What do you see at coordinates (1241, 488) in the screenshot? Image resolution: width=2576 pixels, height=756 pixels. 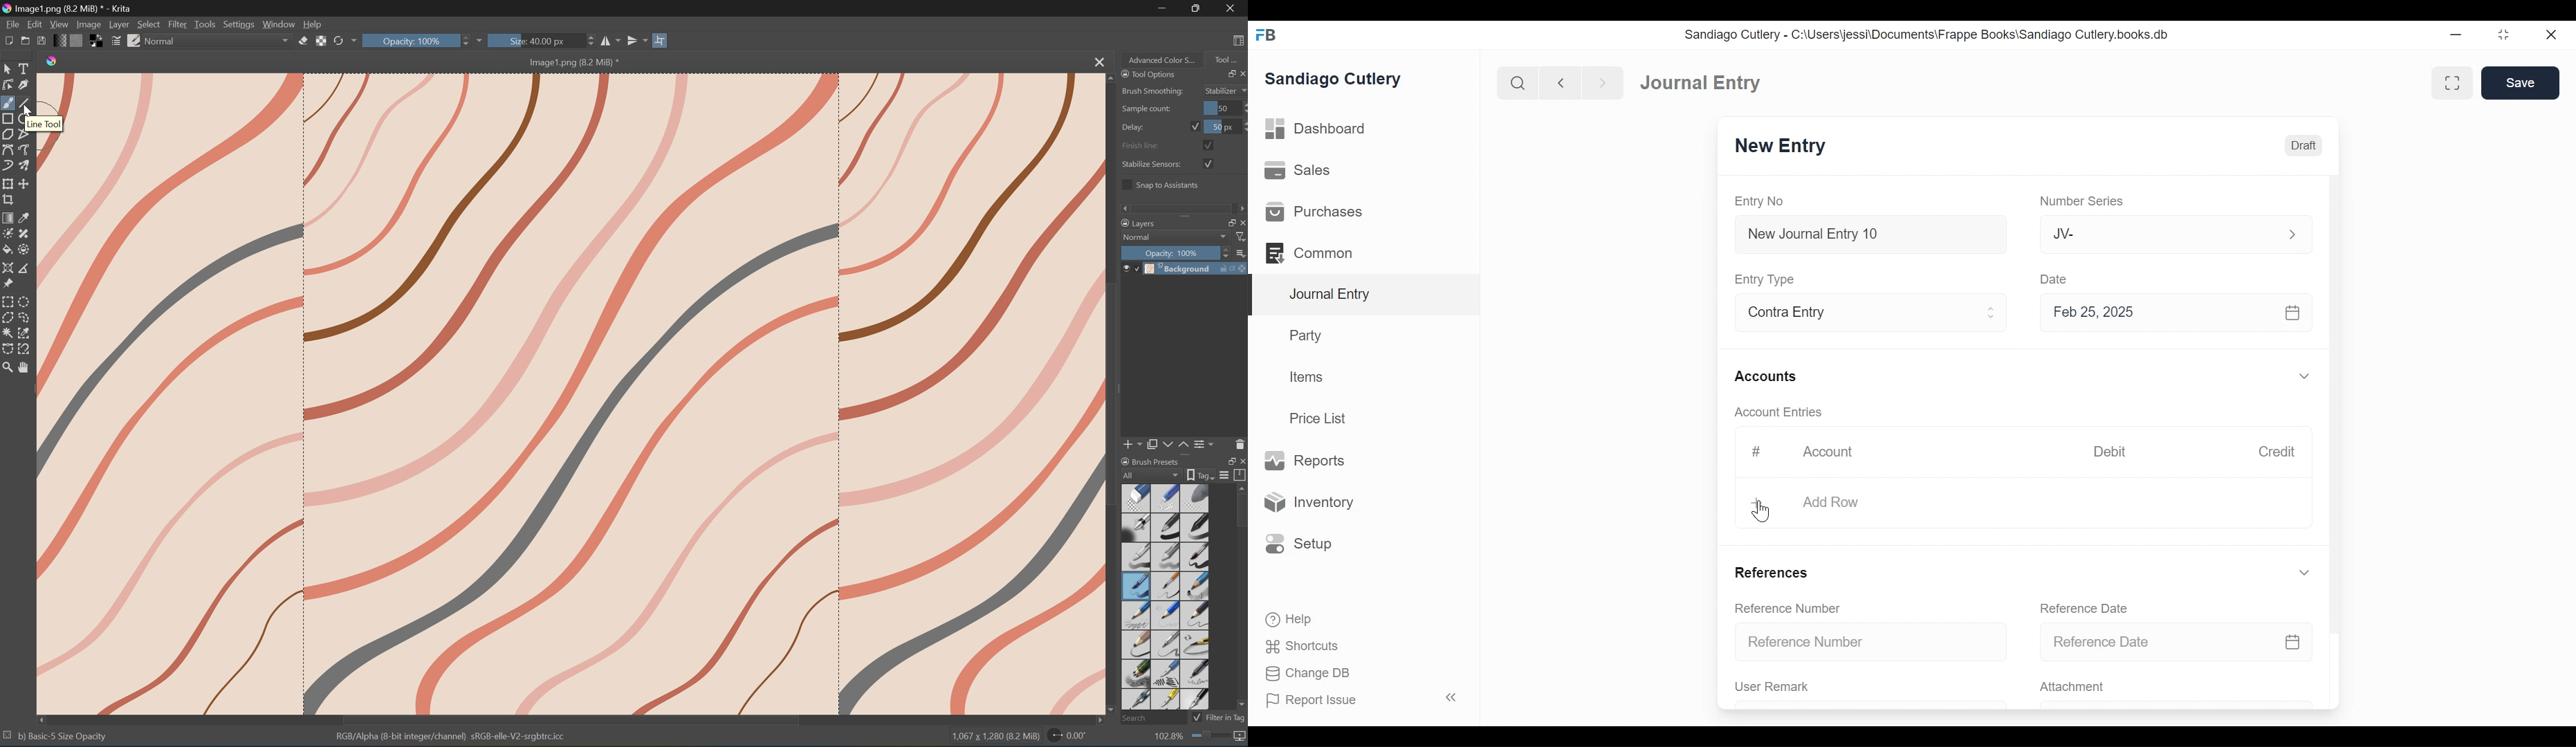 I see `Scroll Up` at bounding box center [1241, 488].